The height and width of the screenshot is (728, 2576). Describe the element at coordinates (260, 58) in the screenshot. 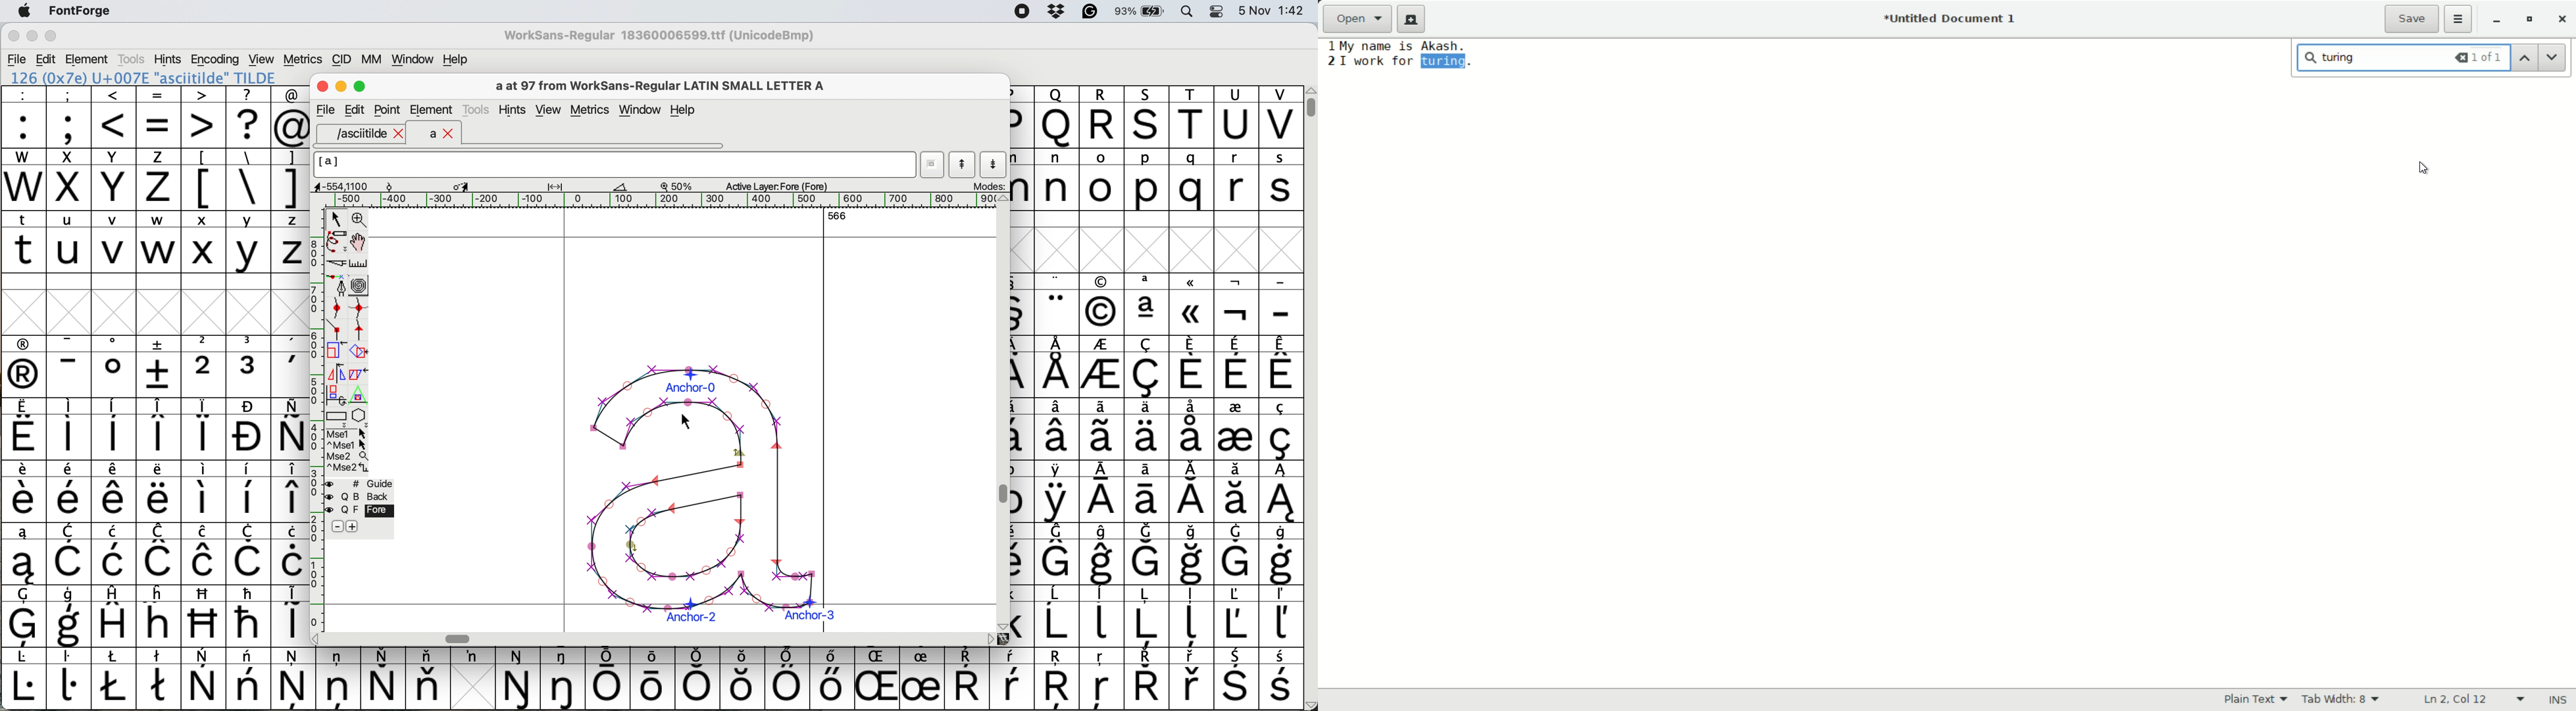

I see `view` at that location.